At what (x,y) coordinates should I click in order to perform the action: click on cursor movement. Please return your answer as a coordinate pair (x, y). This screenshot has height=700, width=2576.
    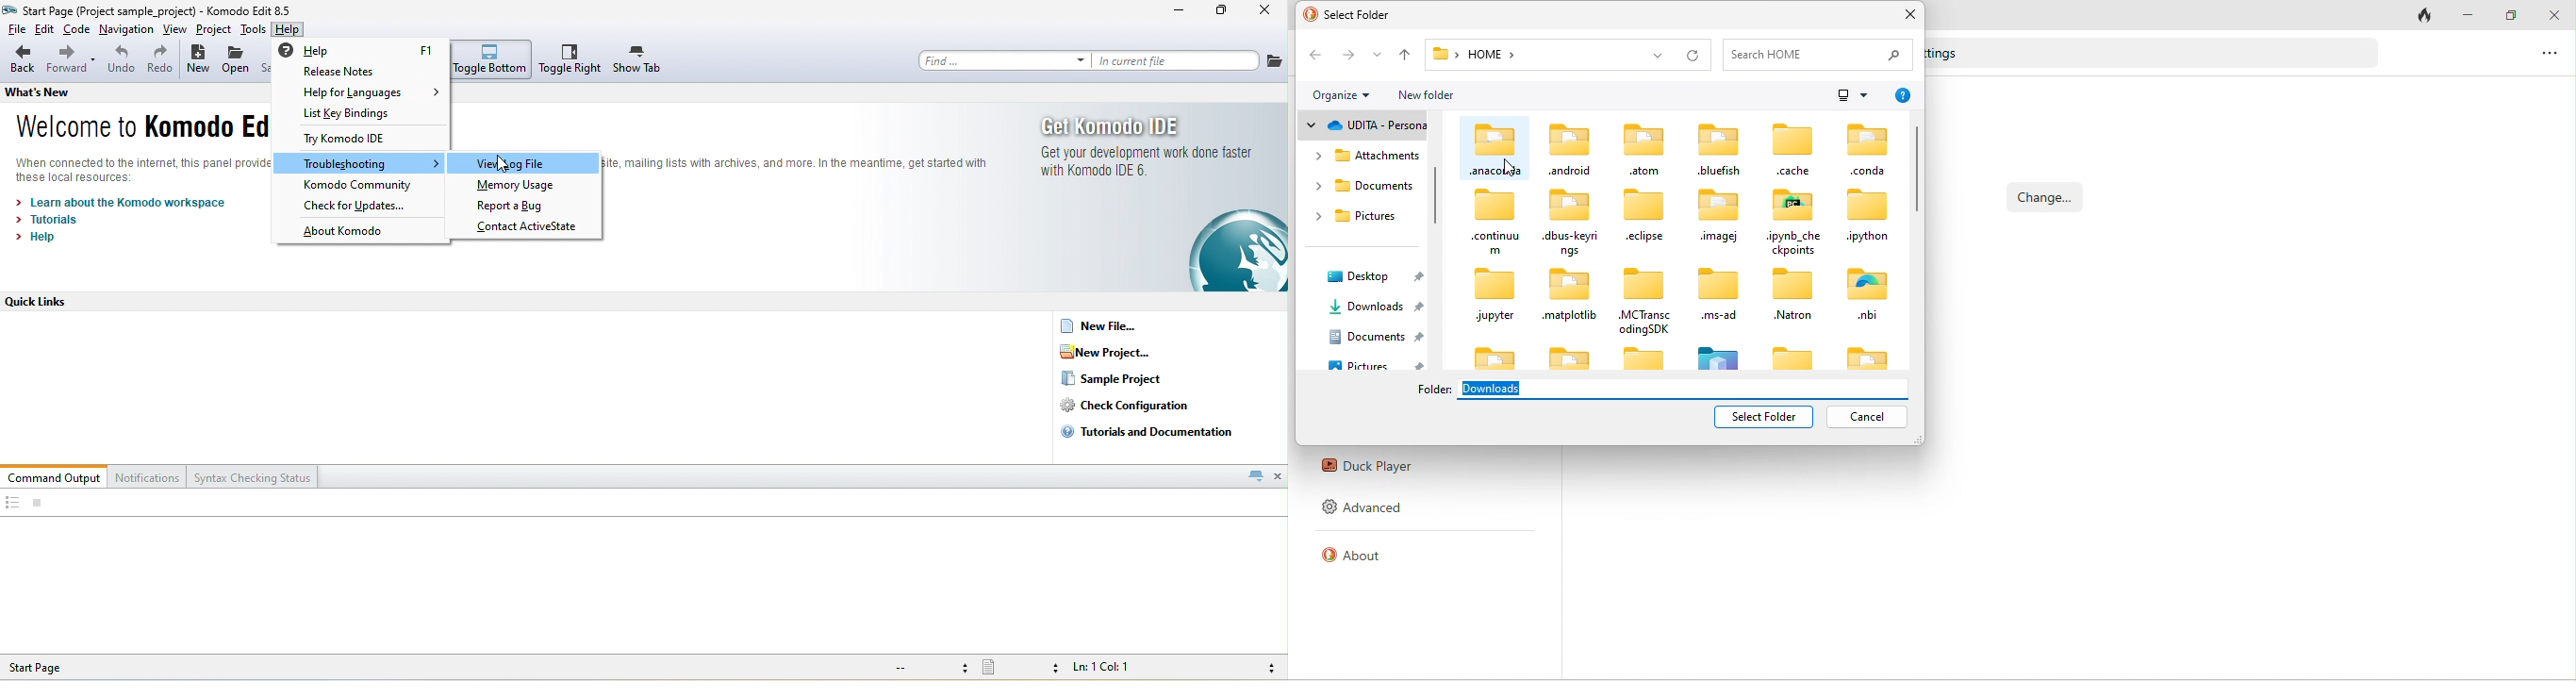
    Looking at the image, I should click on (1512, 169).